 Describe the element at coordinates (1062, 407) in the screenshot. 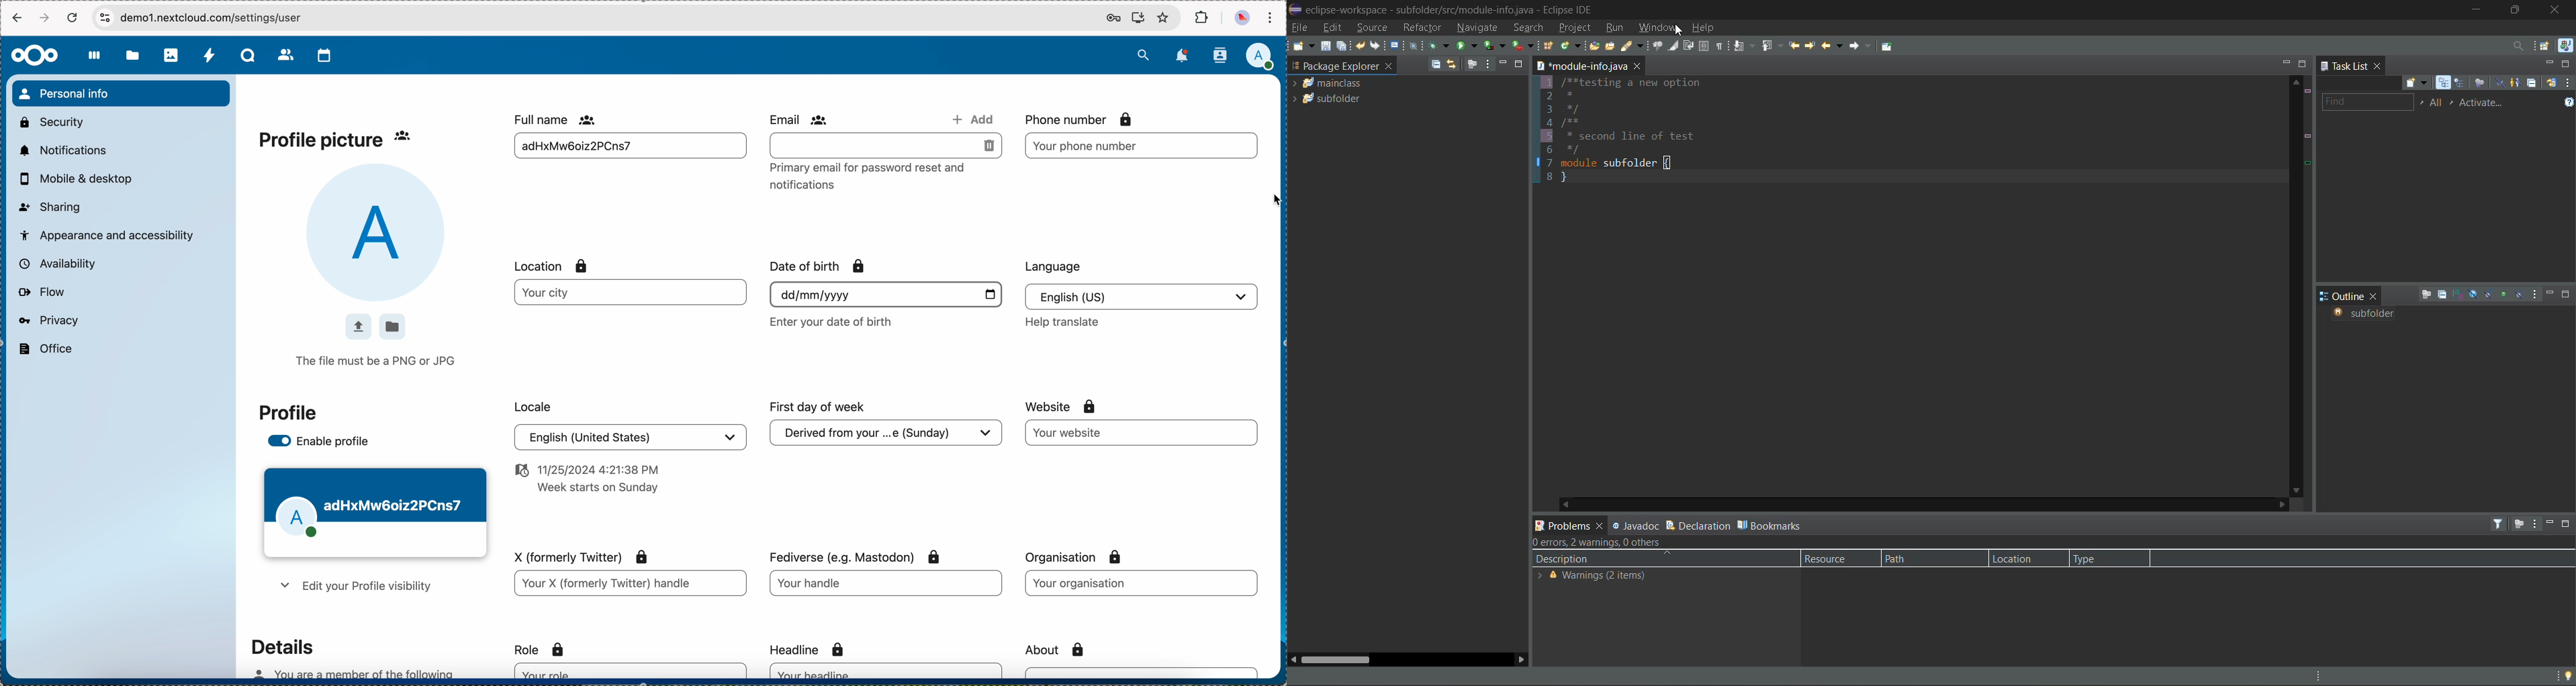

I see `website` at that location.